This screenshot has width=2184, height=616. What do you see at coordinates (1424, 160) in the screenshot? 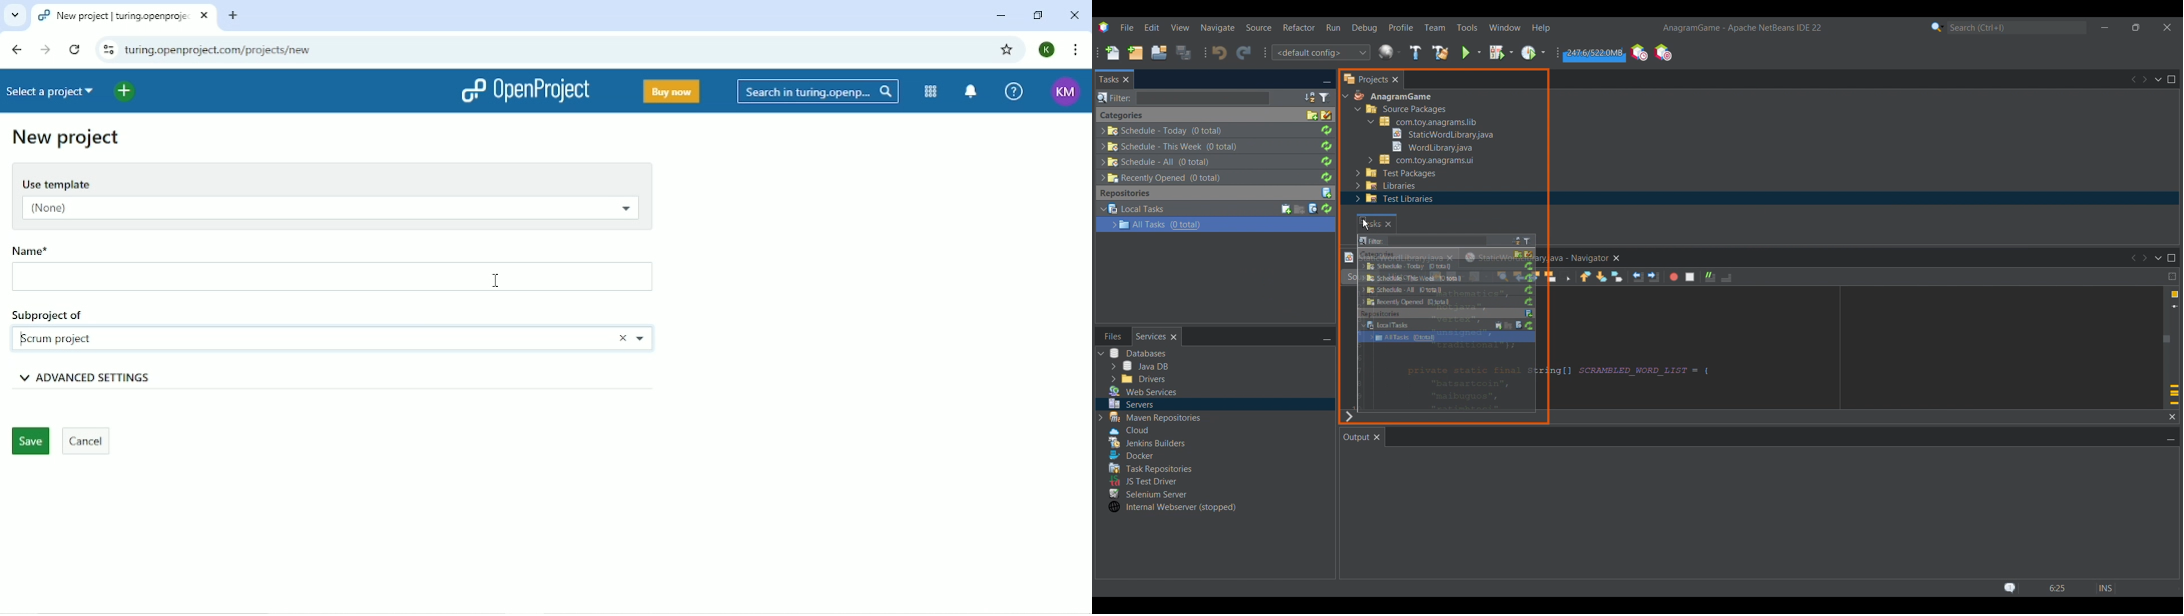
I see `` at bounding box center [1424, 160].